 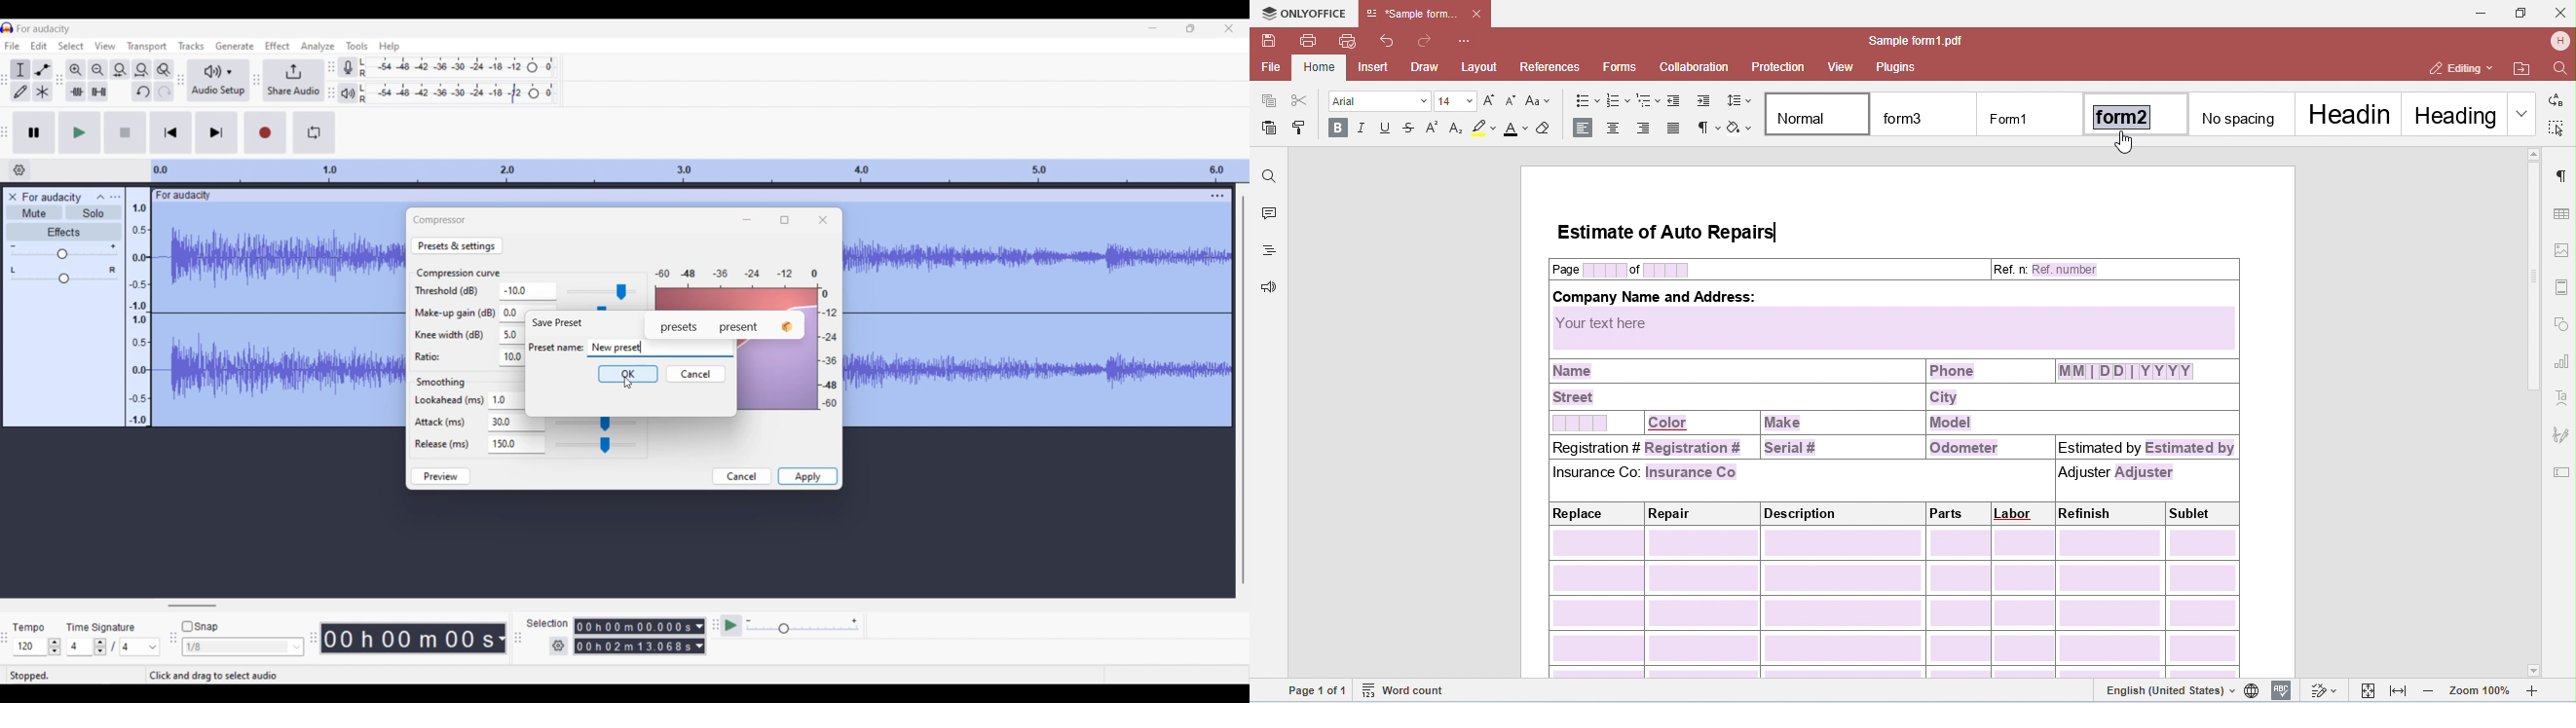 I want to click on Solo, so click(x=94, y=213).